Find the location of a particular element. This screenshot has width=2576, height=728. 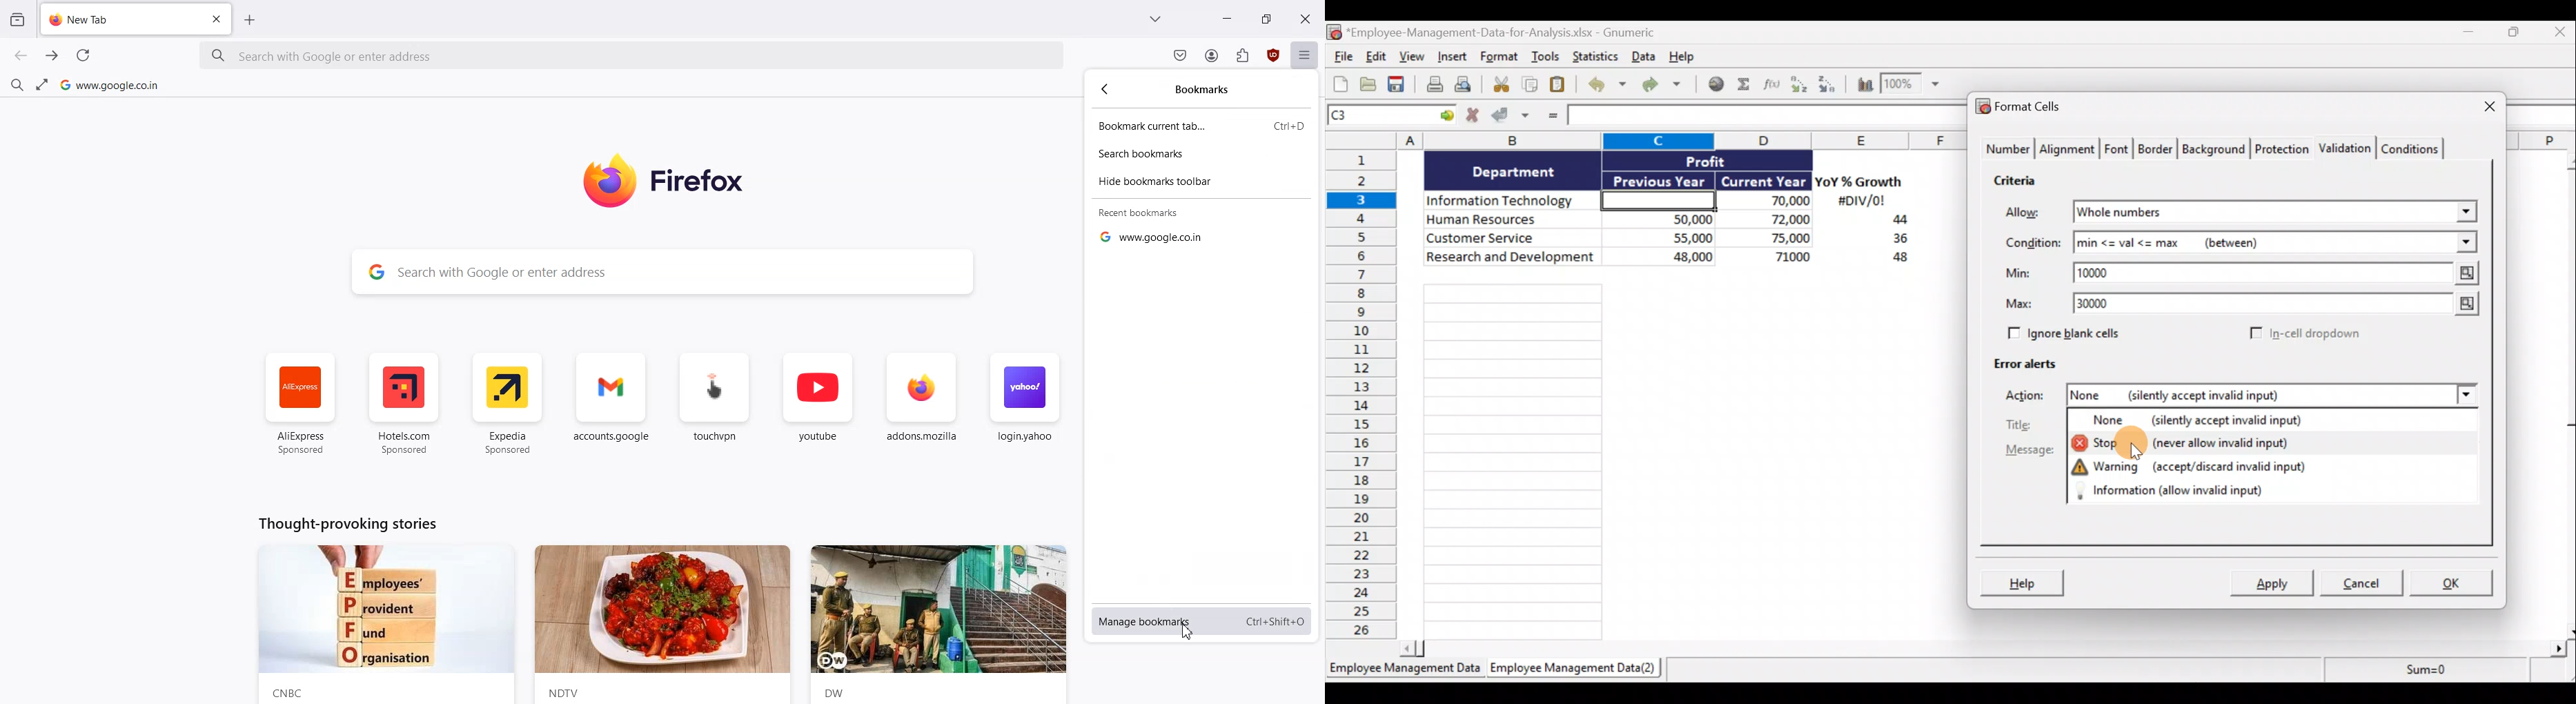

Rows is located at coordinates (1365, 397).